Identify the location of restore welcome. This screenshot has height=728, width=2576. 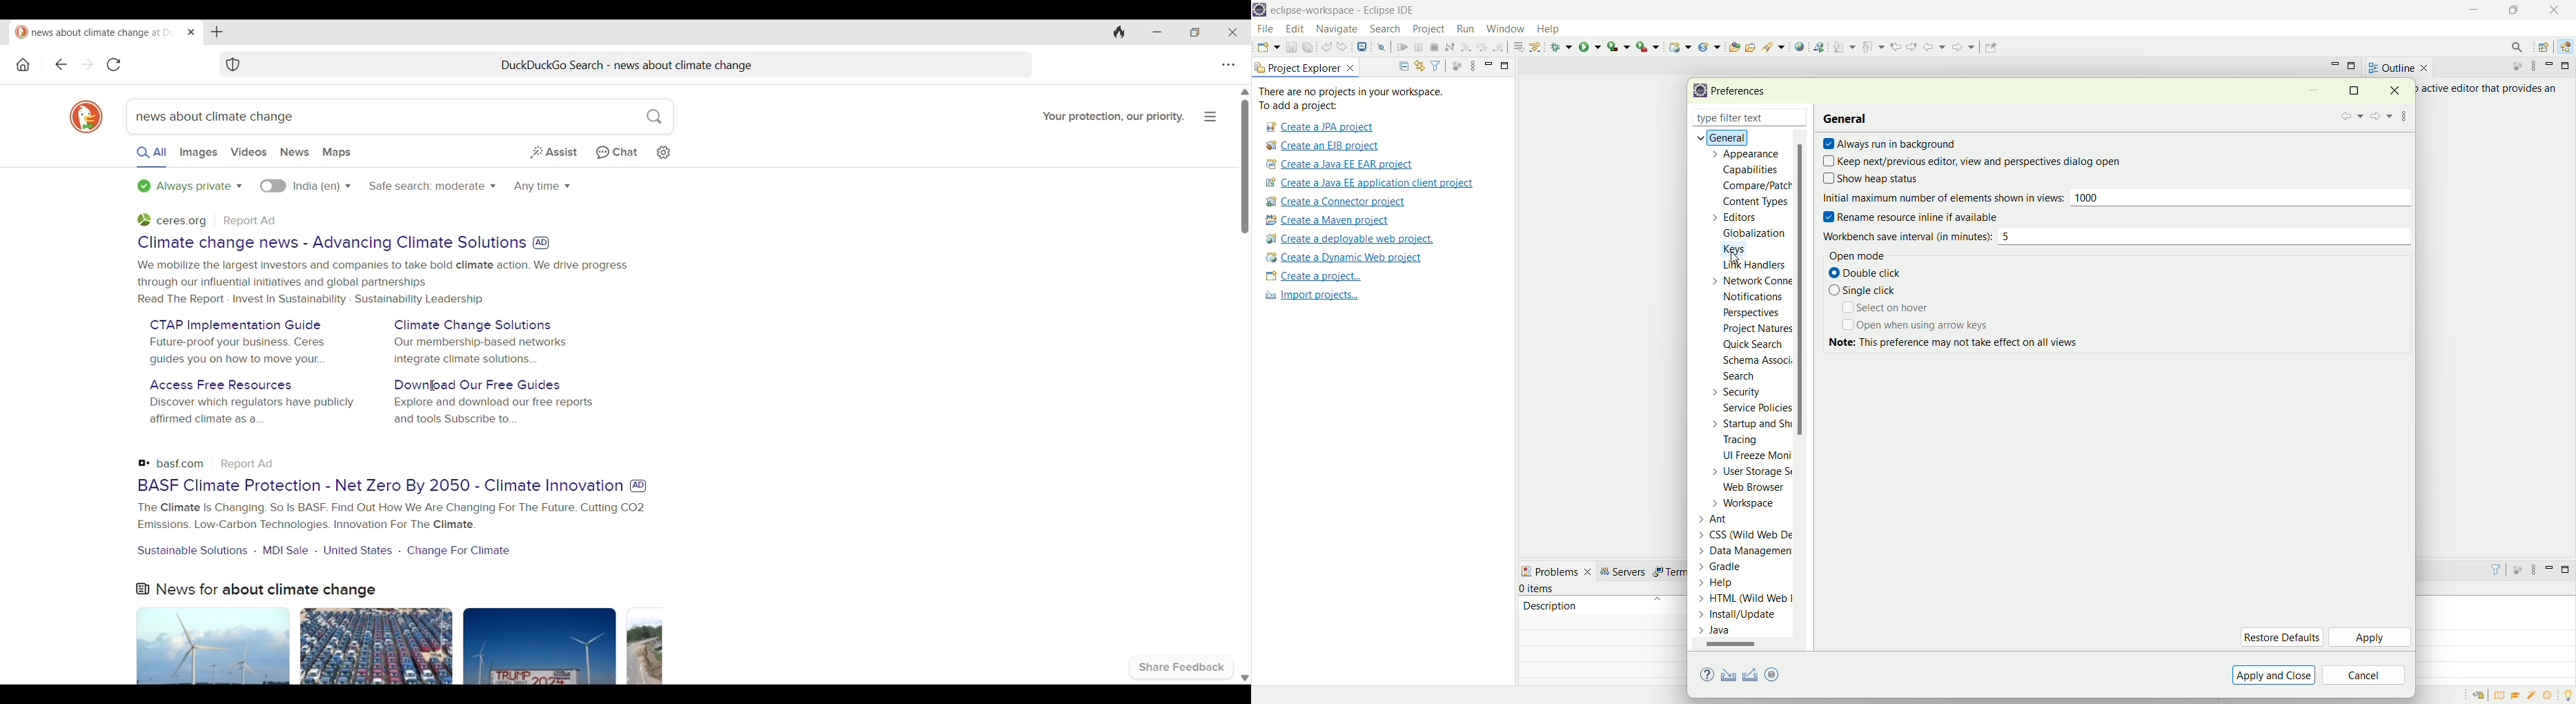
(2481, 696).